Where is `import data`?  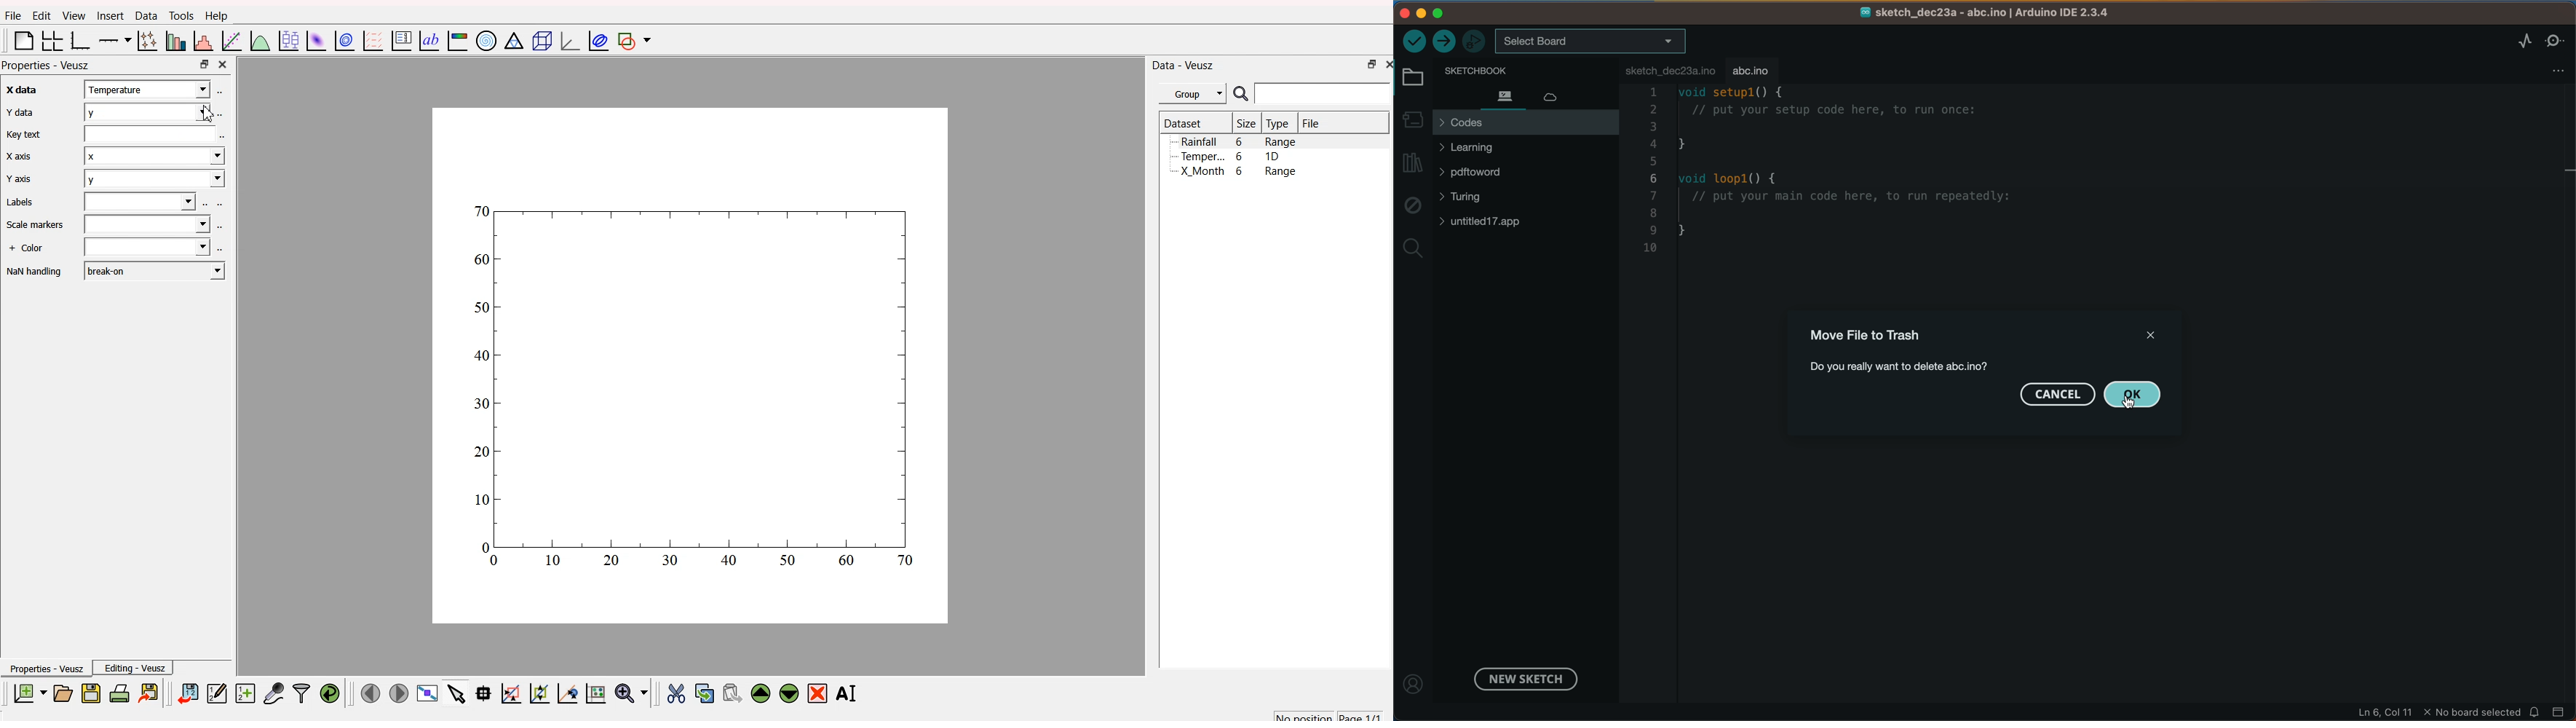 import data is located at coordinates (189, 694).